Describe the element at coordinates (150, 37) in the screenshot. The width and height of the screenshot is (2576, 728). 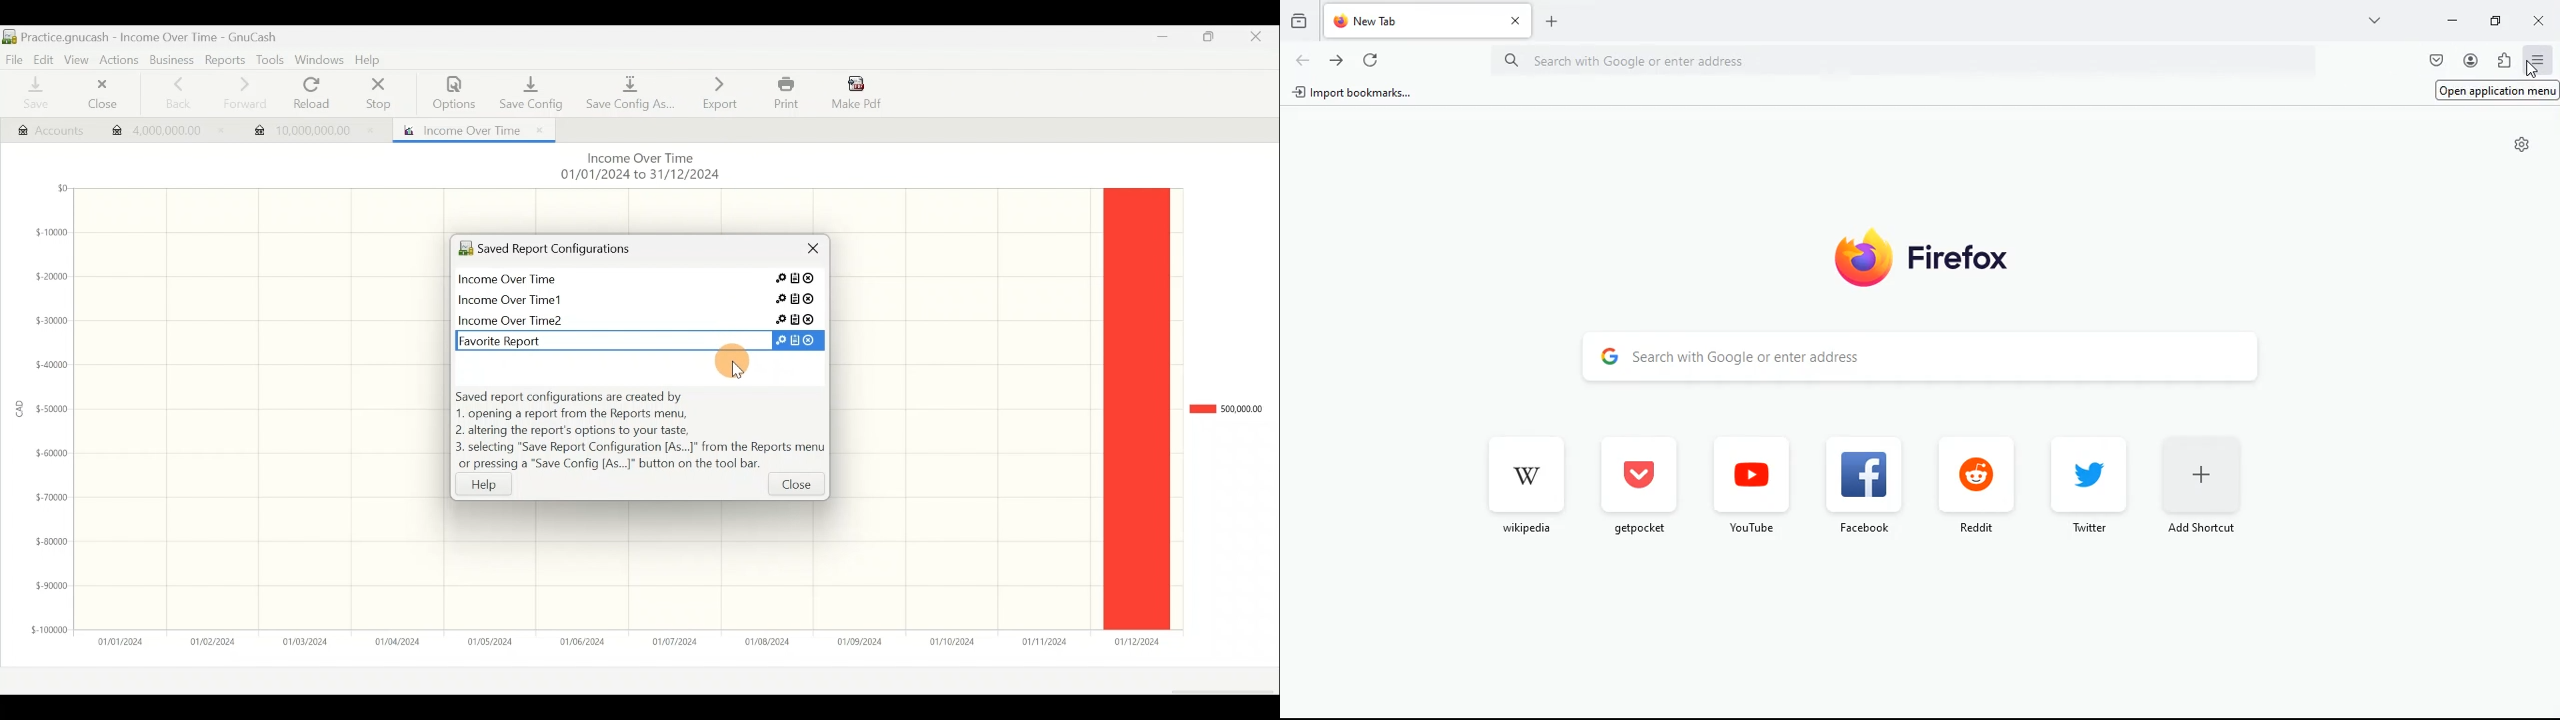
I see `Document name` at that location.